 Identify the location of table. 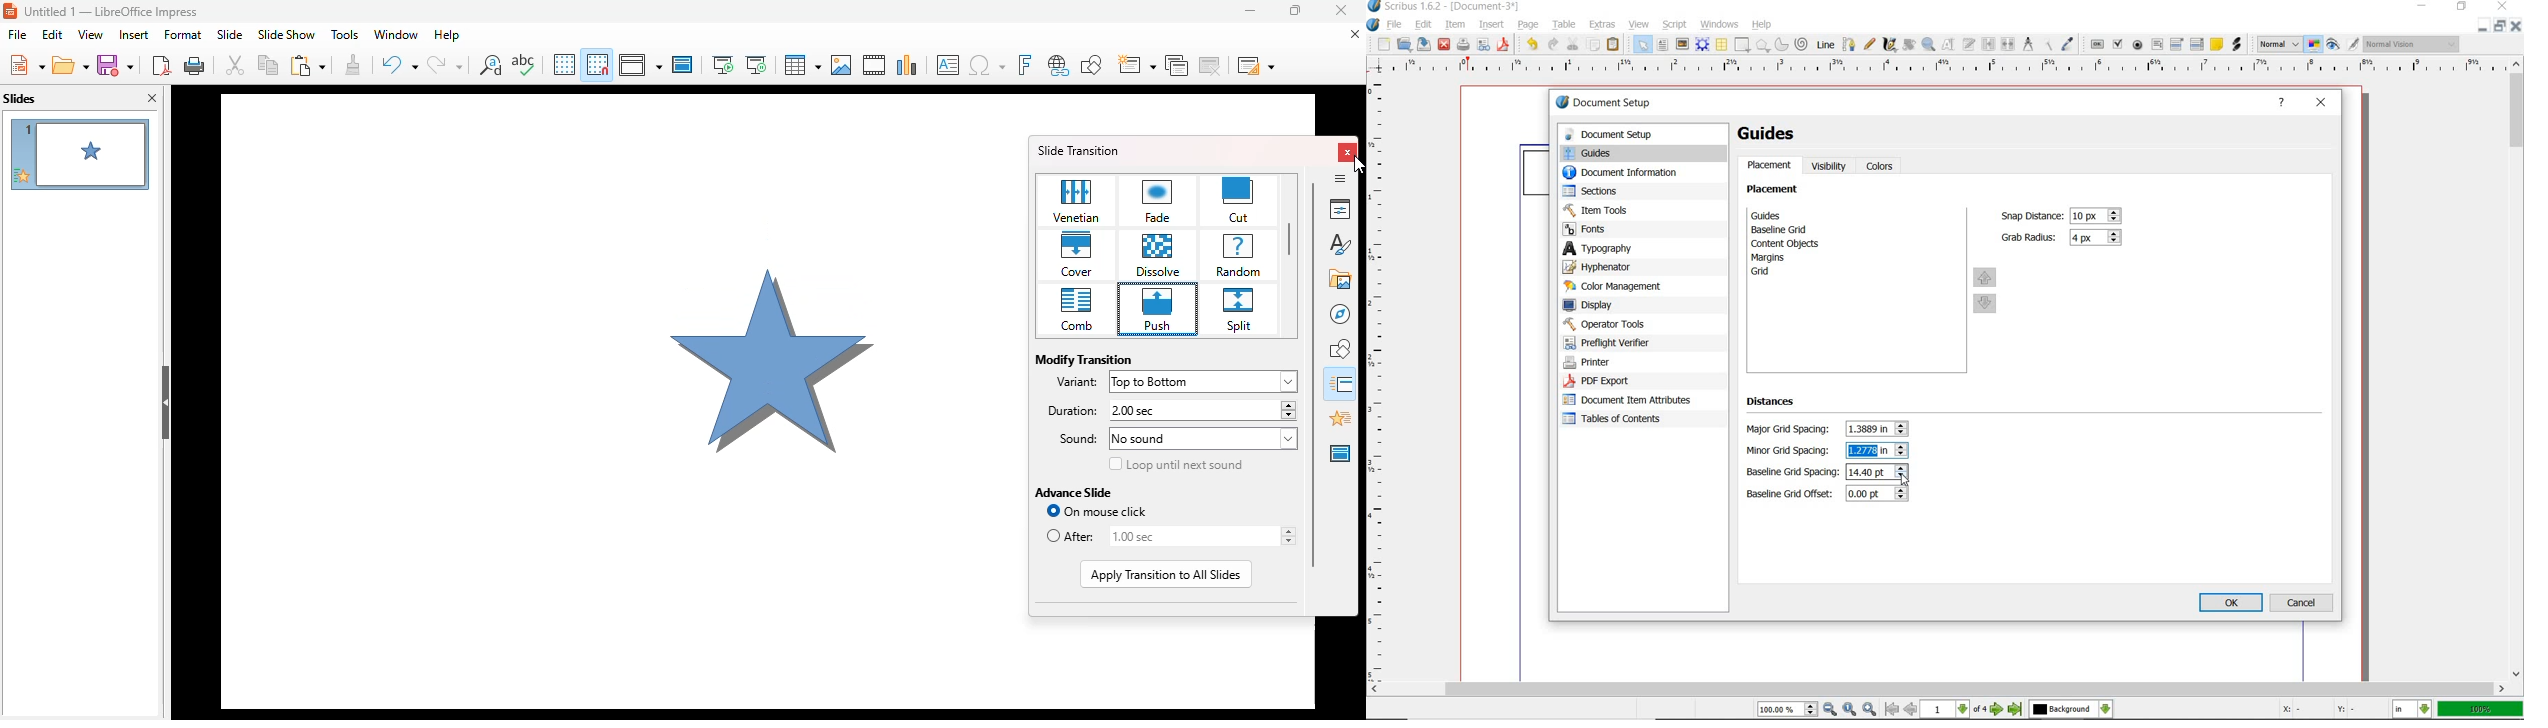
(801, 64).